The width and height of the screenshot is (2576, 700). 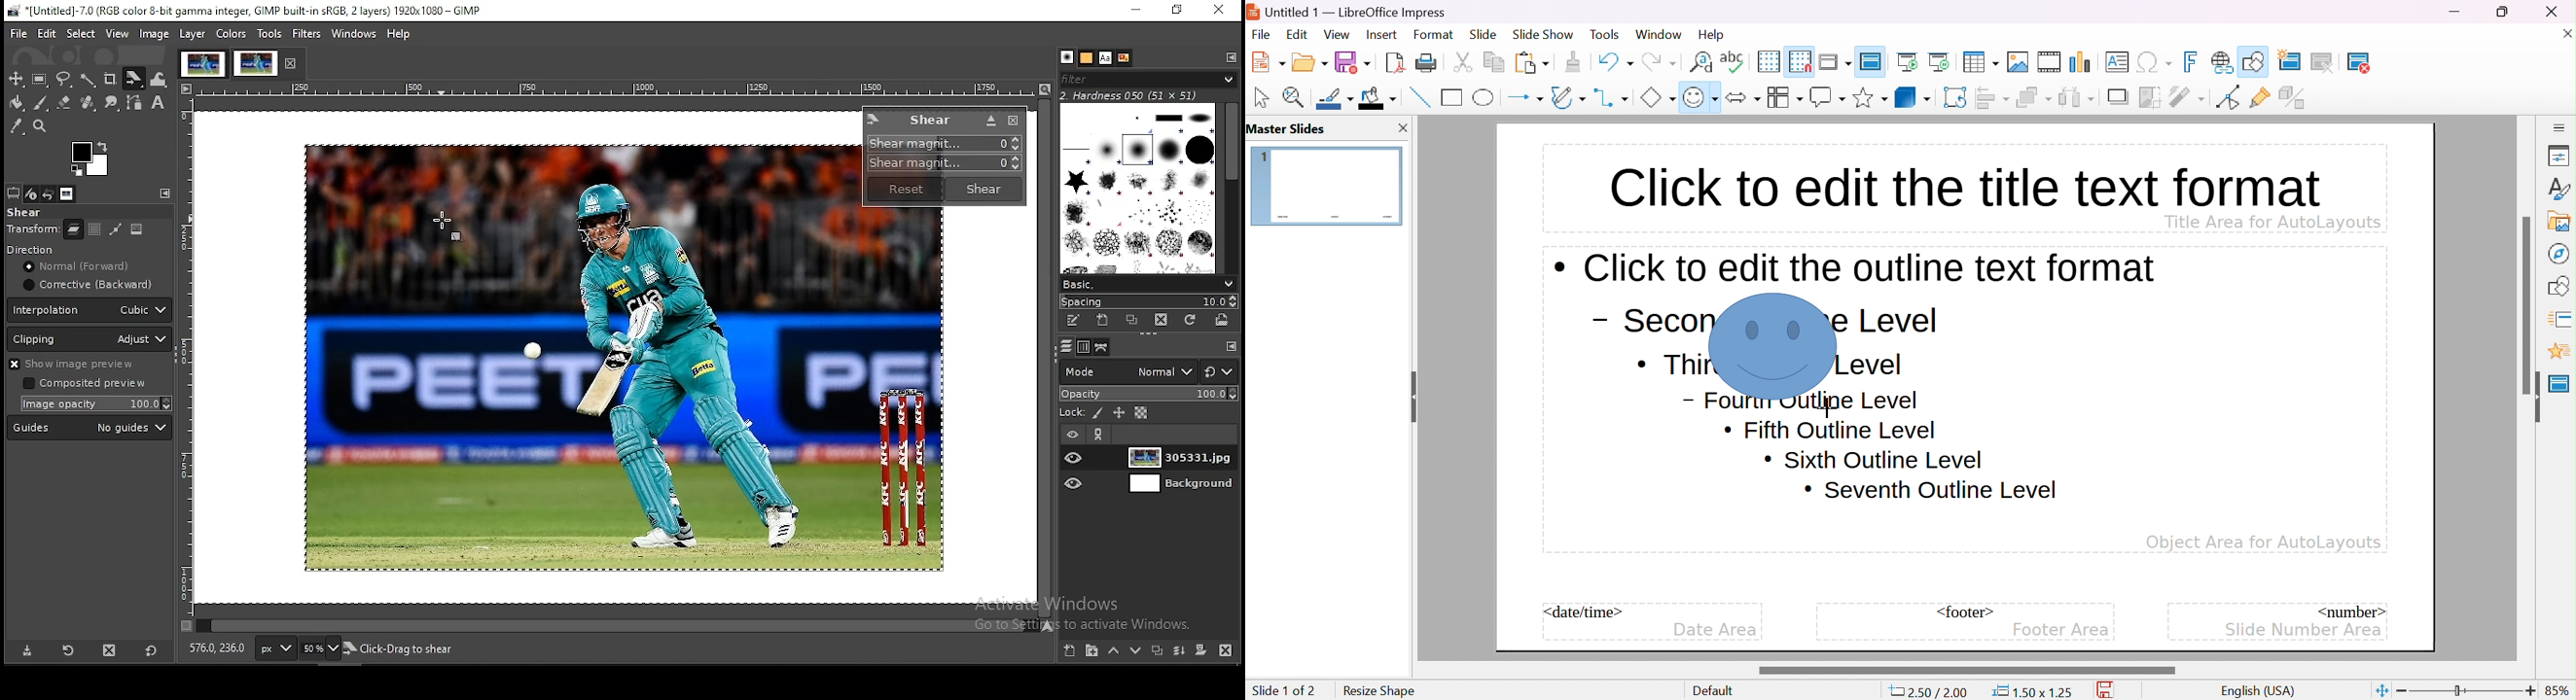 I want to click on help, so click(x=400, y=34).